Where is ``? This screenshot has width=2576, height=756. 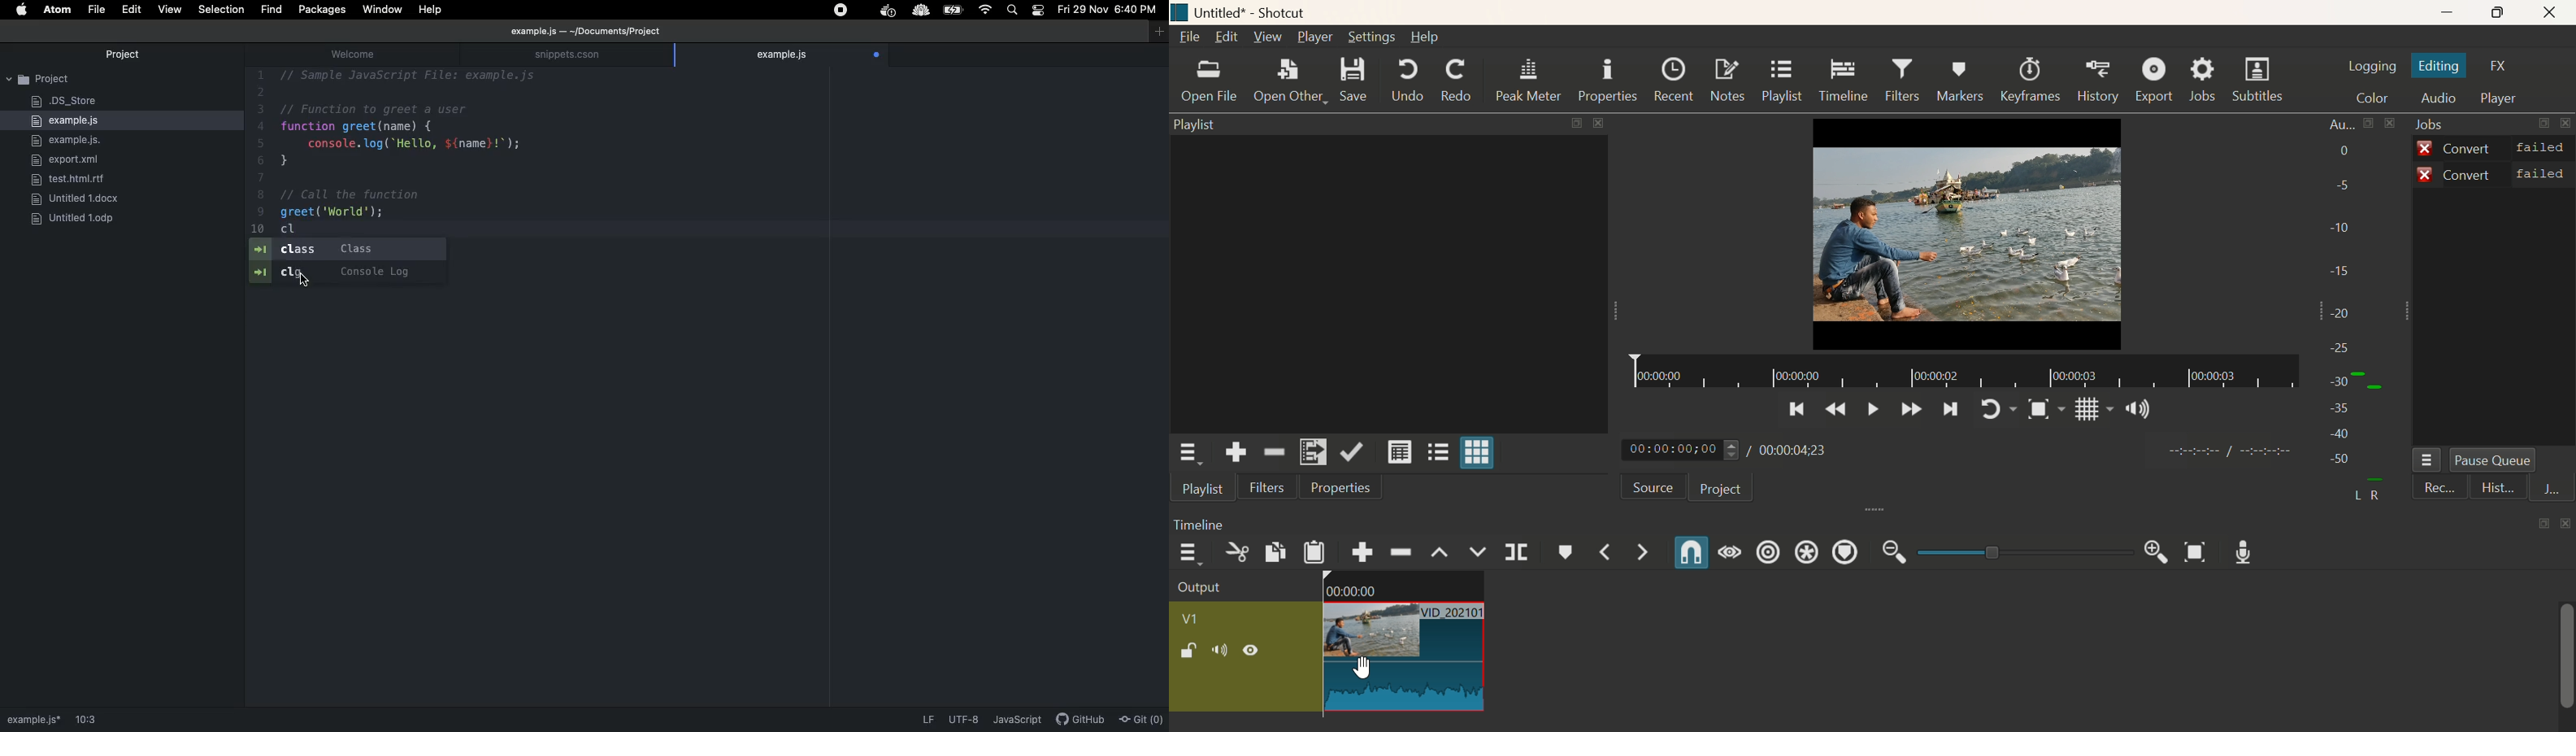  is located at coordinates (2153, 553).